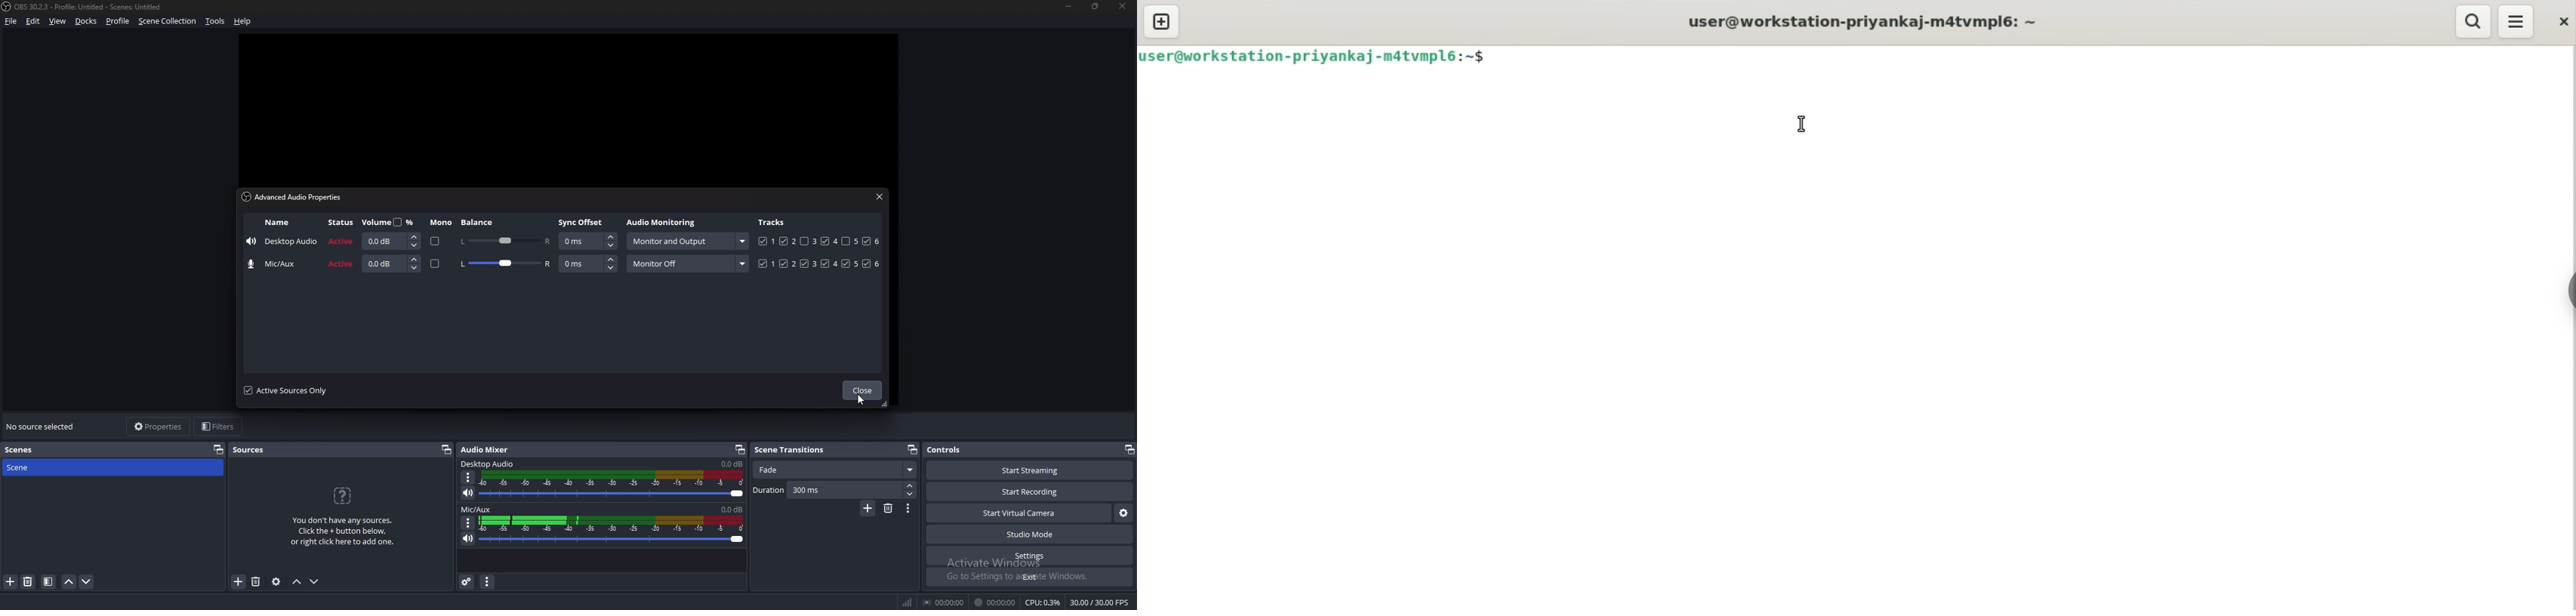  What do you see at coordinates (582, 222) in the screenshot?
I see `sync offset` at bounding box center [582, 222].